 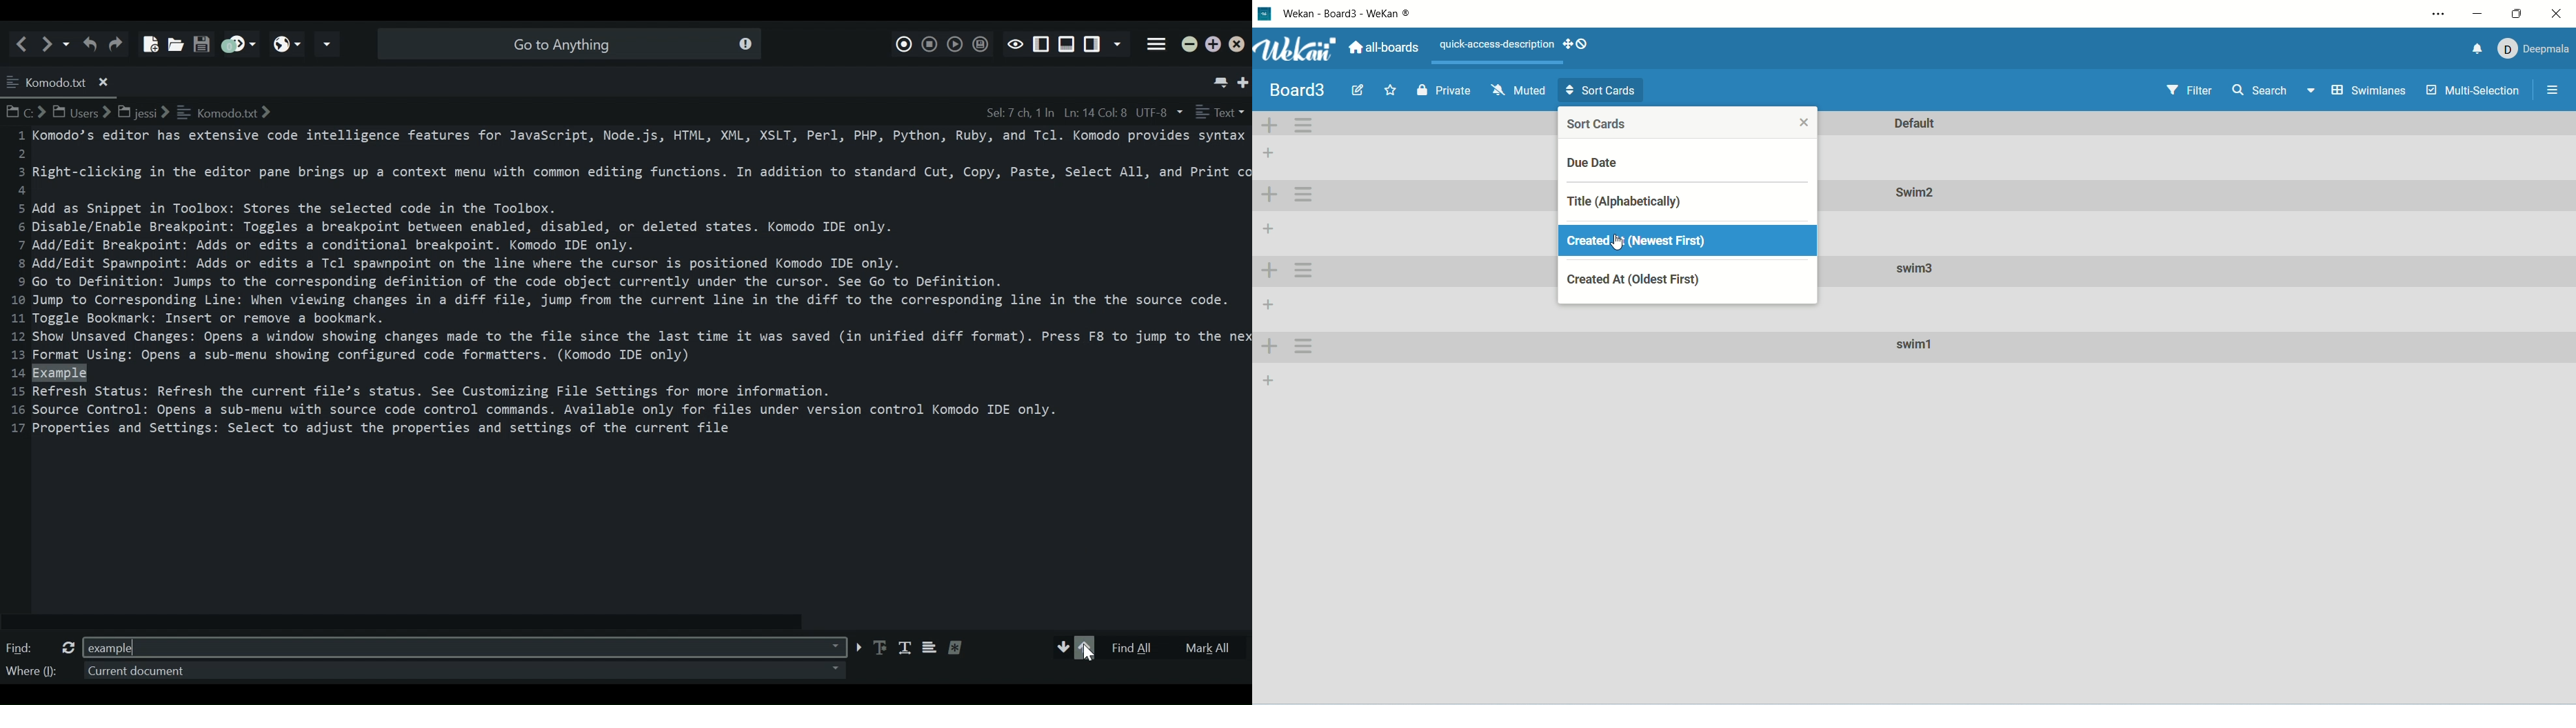 I want to click on minimize, so click(x=2482, y=13).